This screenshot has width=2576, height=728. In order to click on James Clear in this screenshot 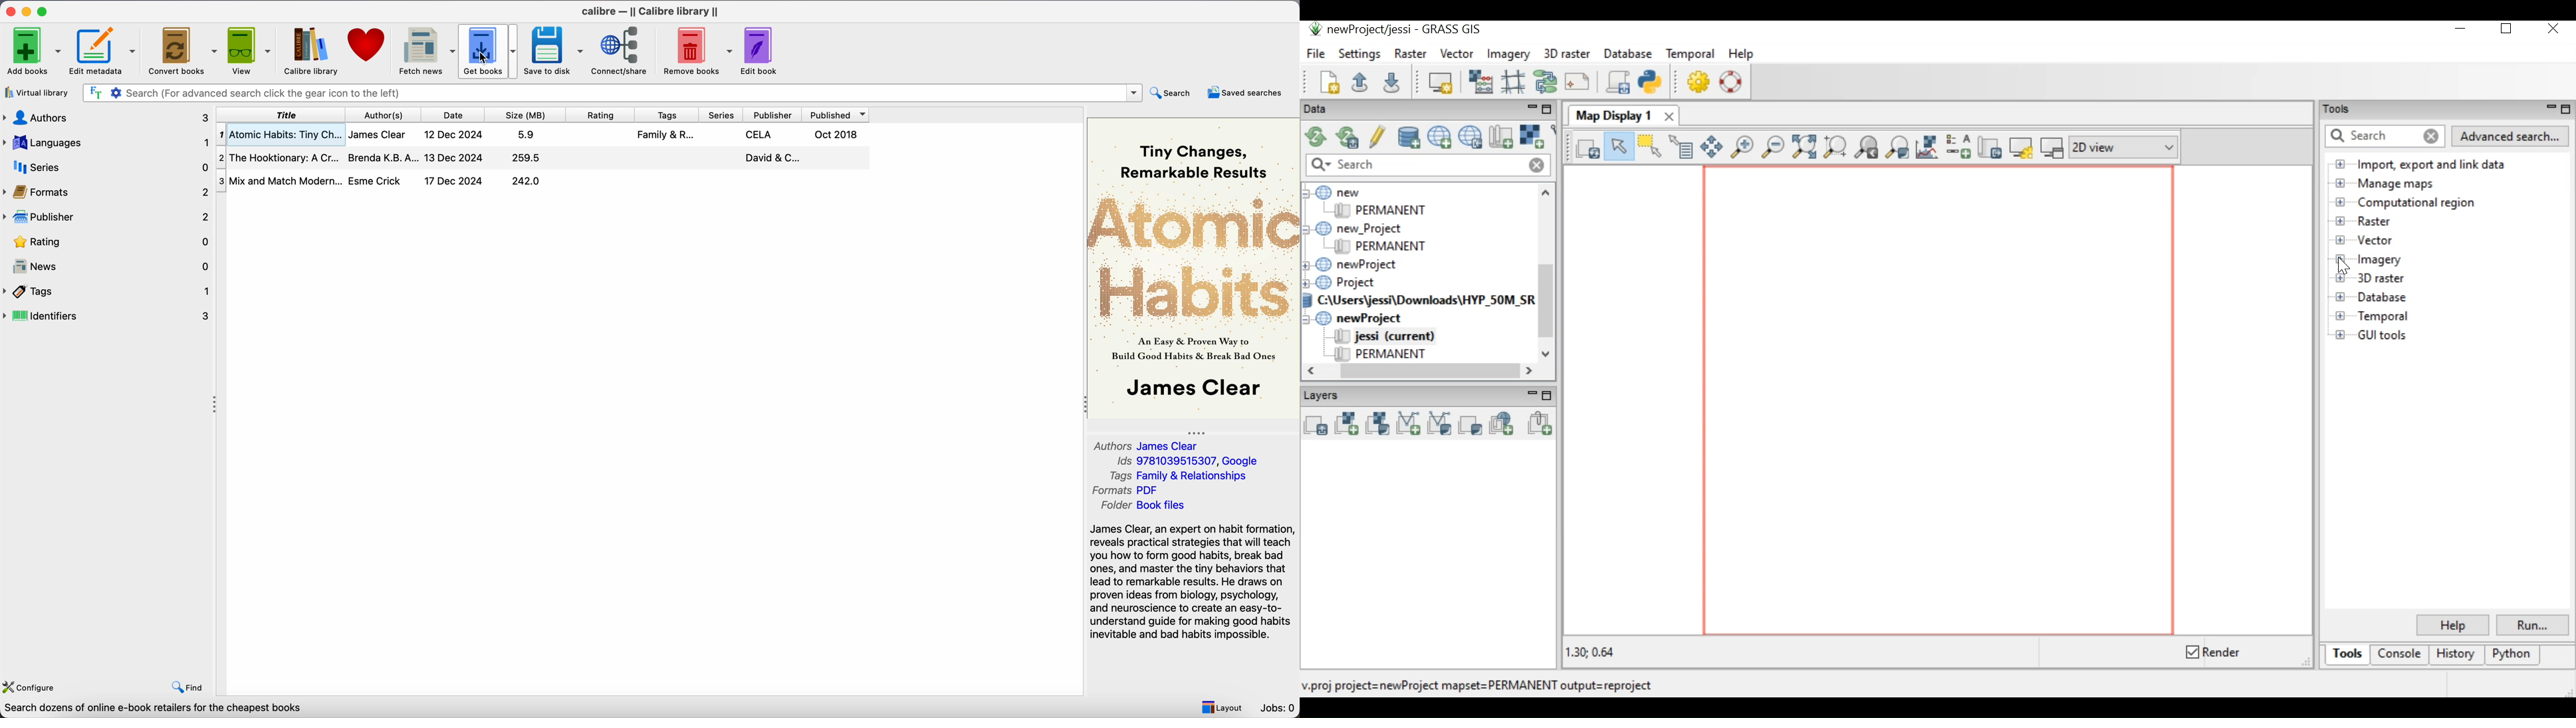, I will do `click(376, 135)`.